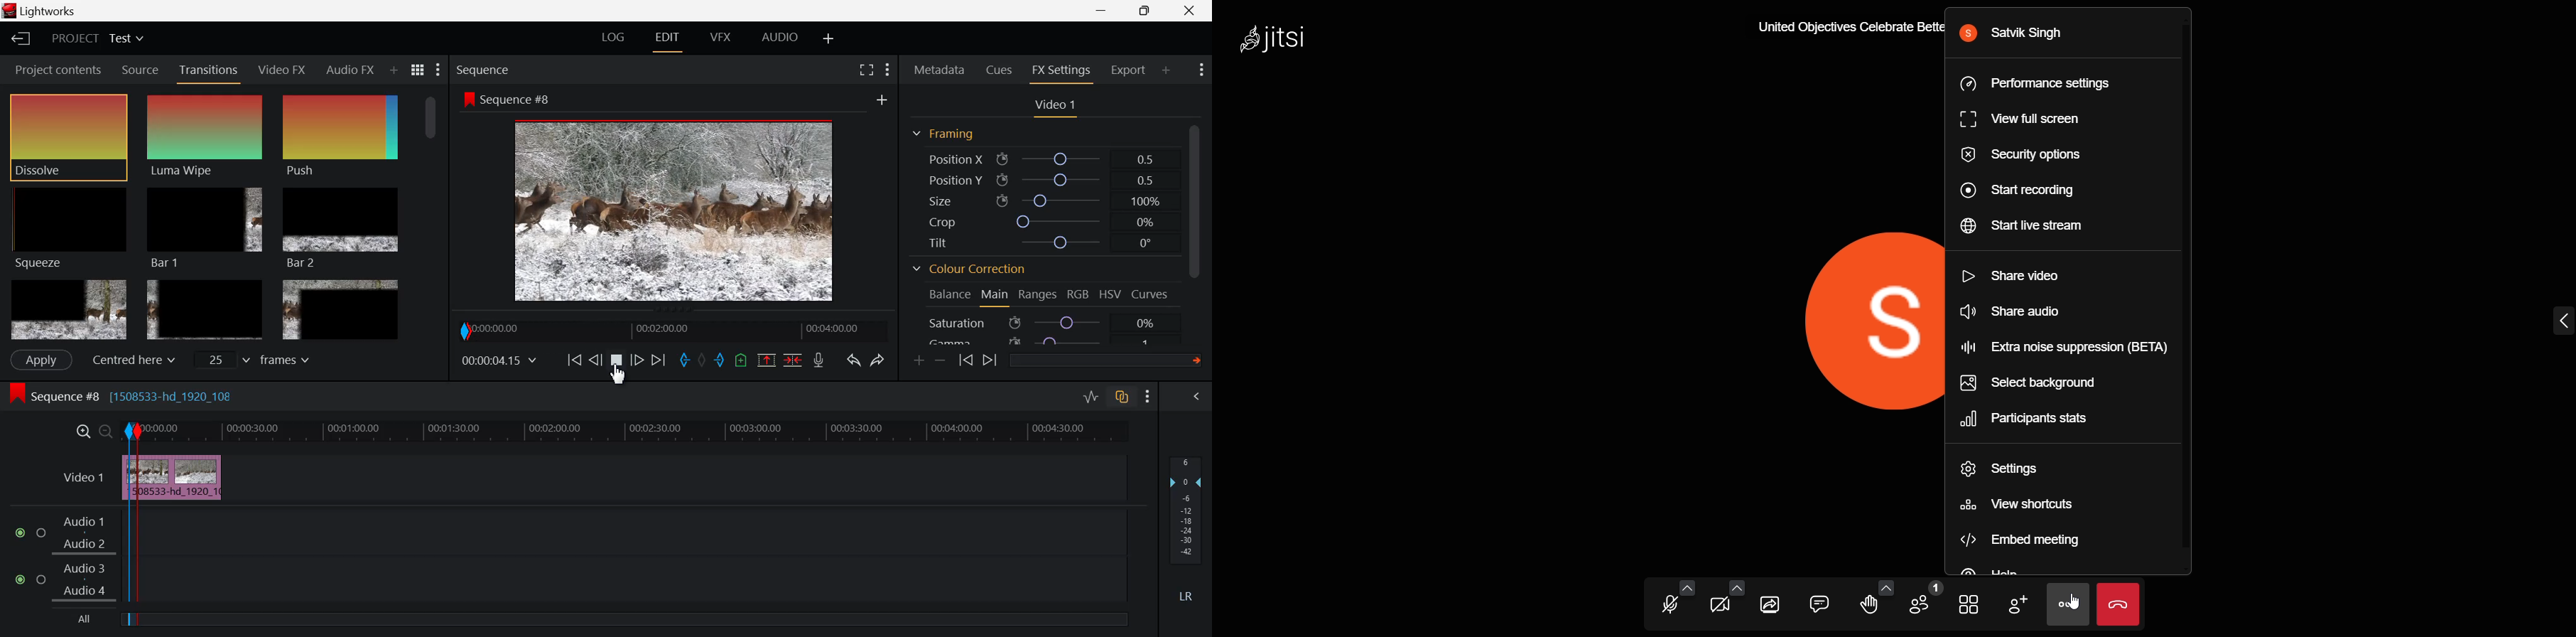  Describe the element at coordinates (340, 310) in the screenshot. I see `Box 6` at that location.